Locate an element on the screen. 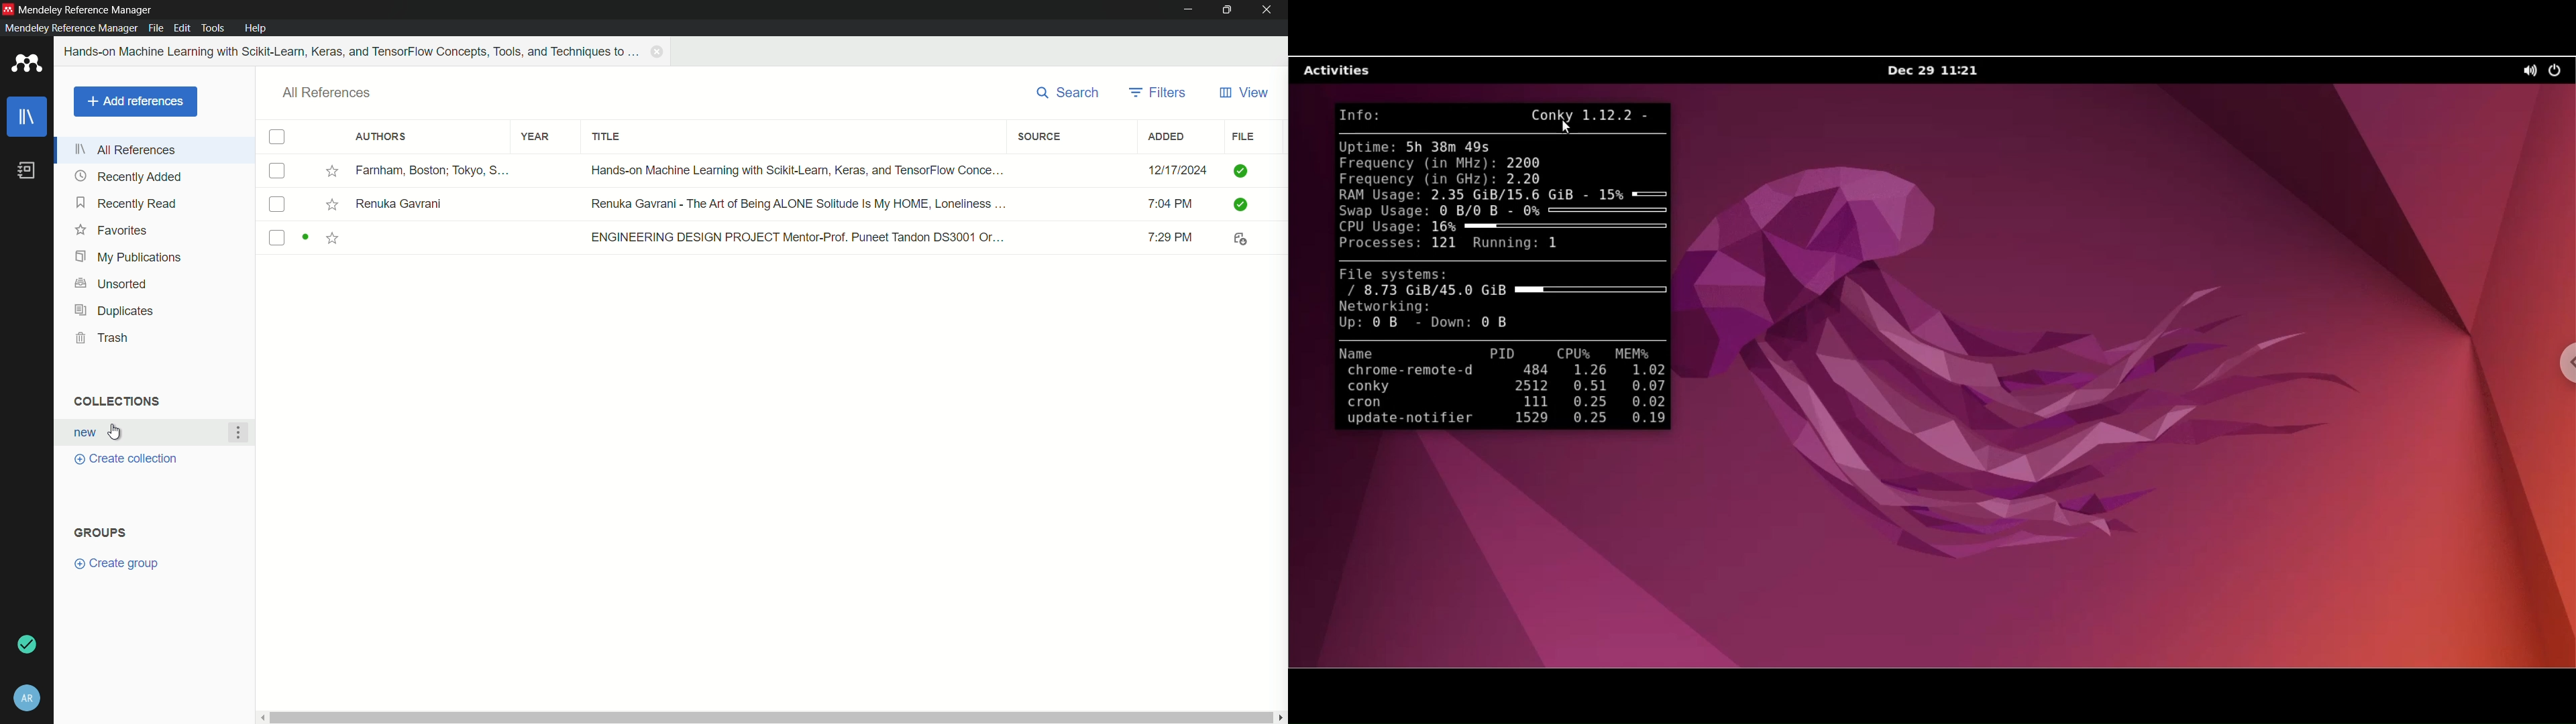 Image resolution: width=2576 pixels, height=728 pixels. book-1 is located at coordinates (765, 168).